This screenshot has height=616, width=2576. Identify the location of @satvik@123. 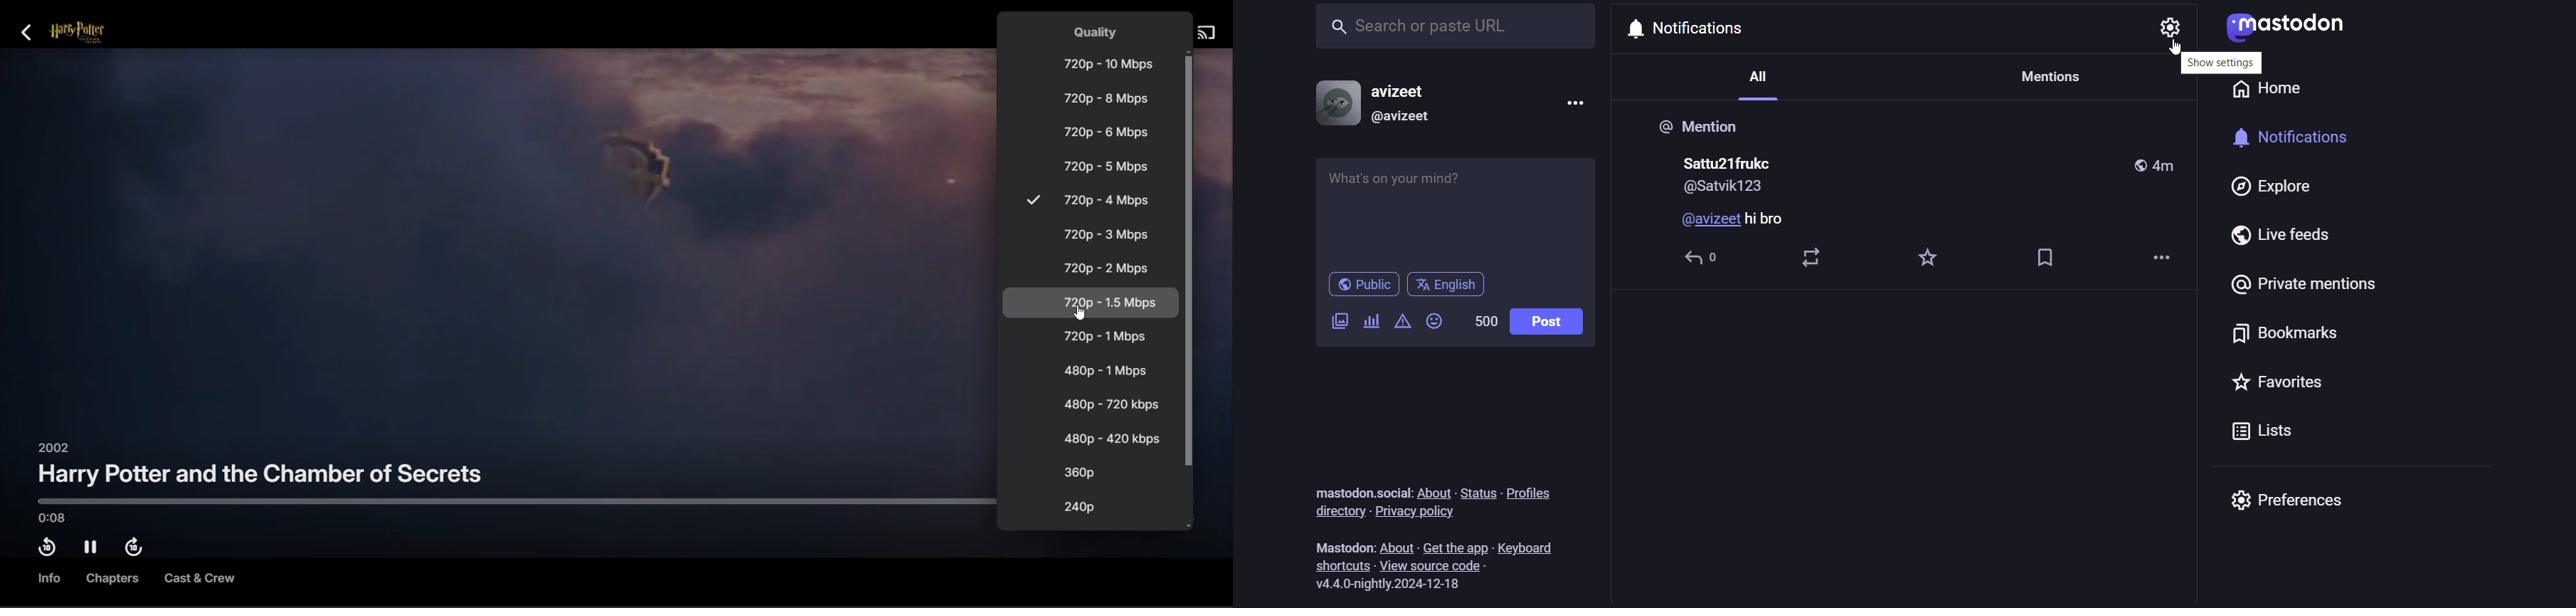
(1727, 188).